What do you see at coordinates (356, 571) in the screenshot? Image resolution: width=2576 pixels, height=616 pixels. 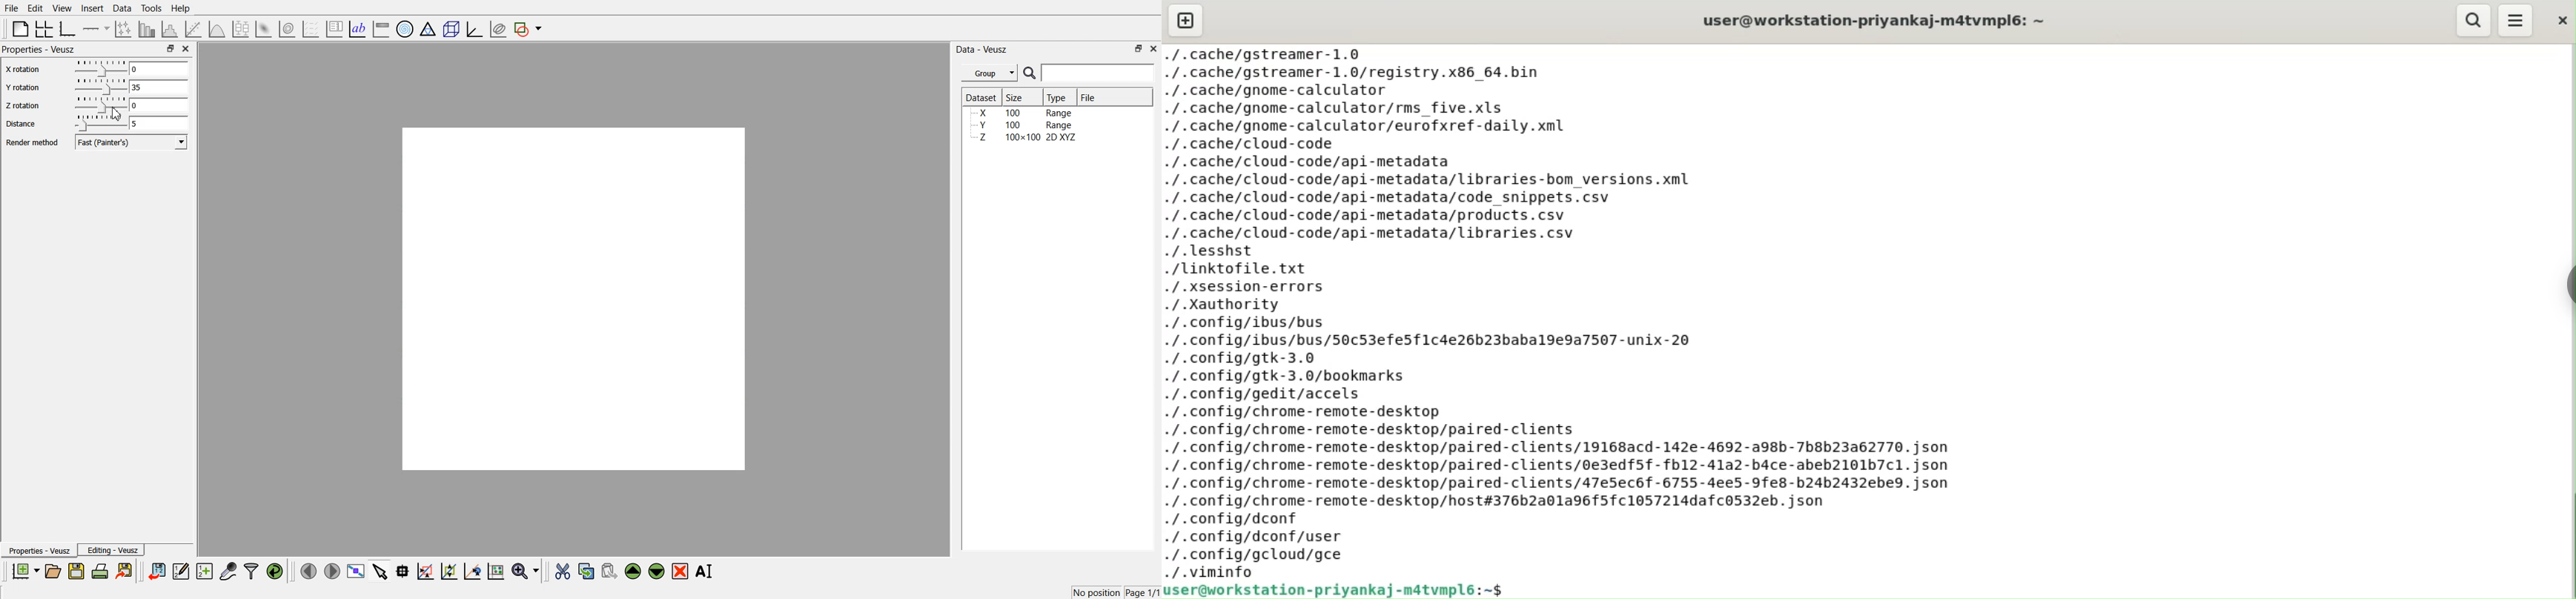 I see `View plot full screen` at bounding box center [356, 571].